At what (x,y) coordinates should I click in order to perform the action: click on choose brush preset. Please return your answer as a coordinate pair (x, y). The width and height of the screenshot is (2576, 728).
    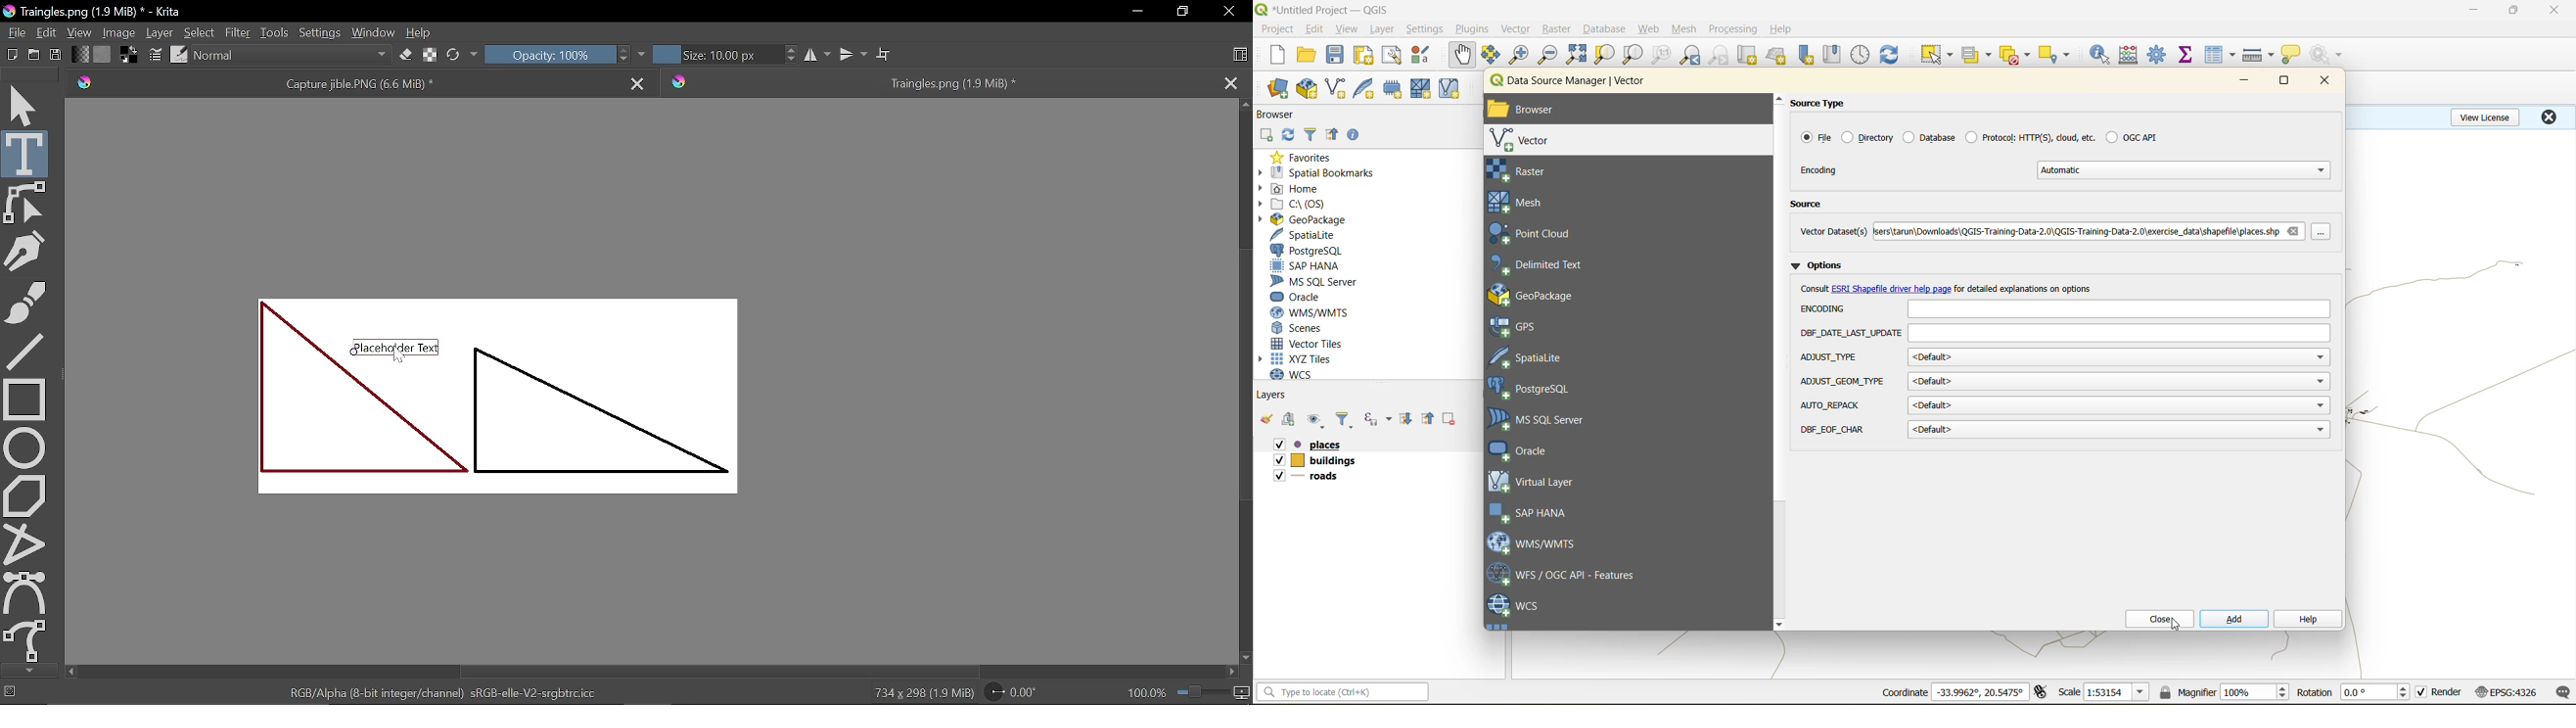
    Looking at the image, I should click on (178, 55).